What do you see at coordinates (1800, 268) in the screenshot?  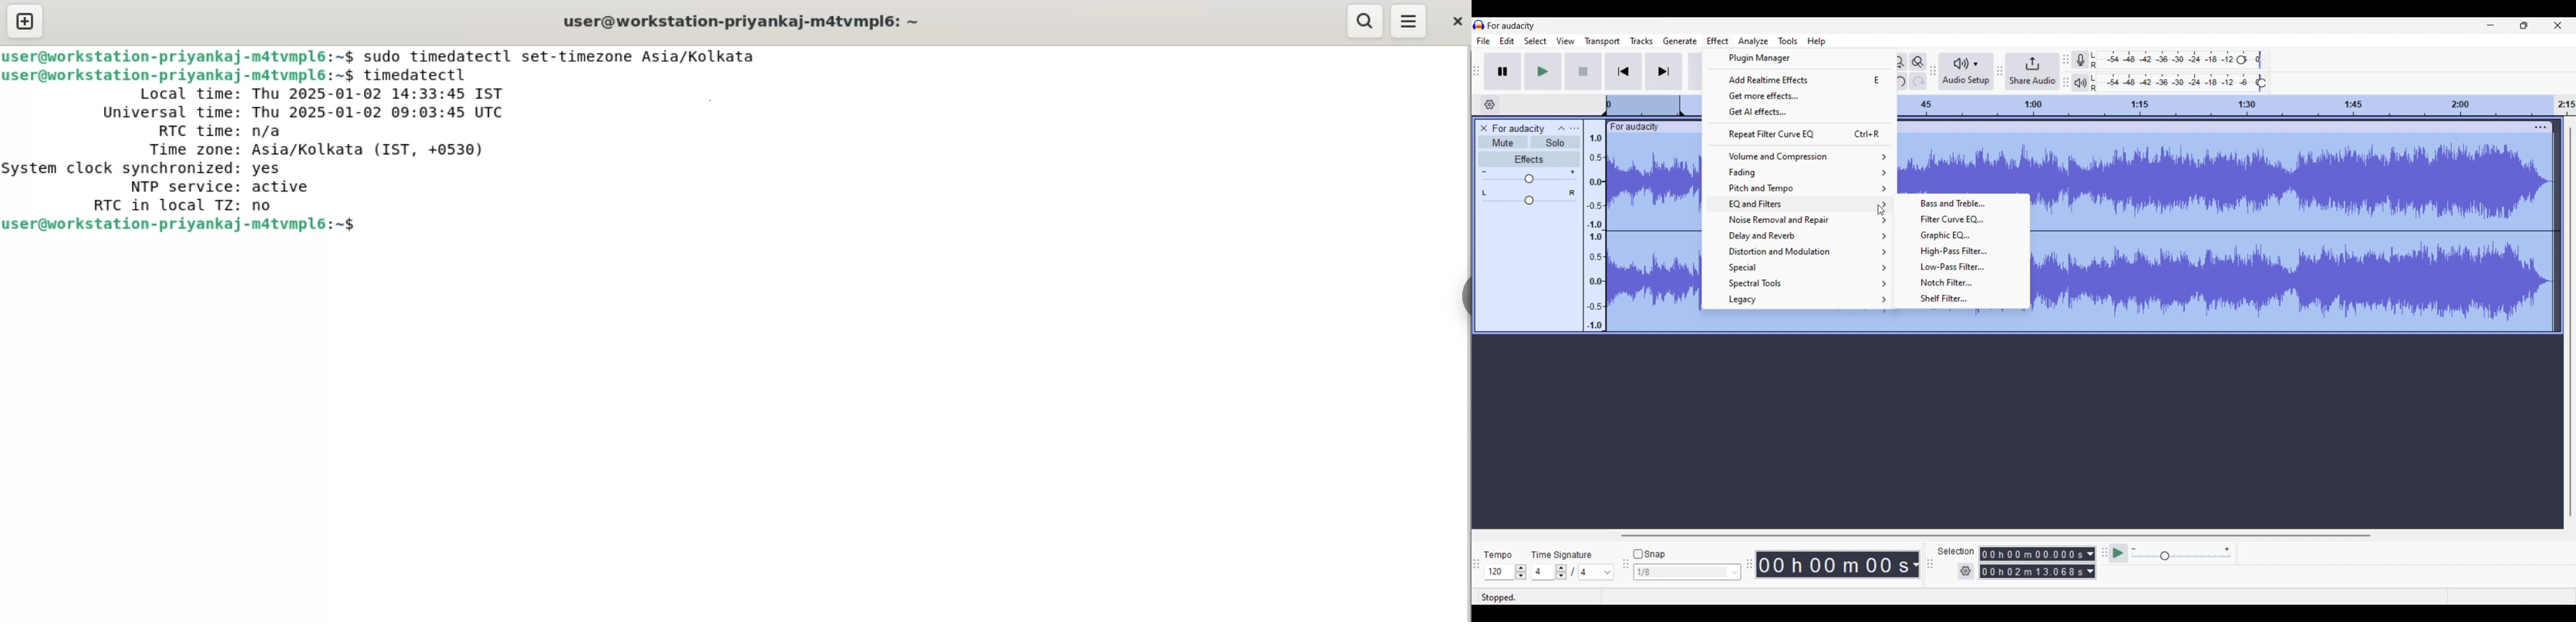 I see `Special options` at bounding box center [1800, 268].